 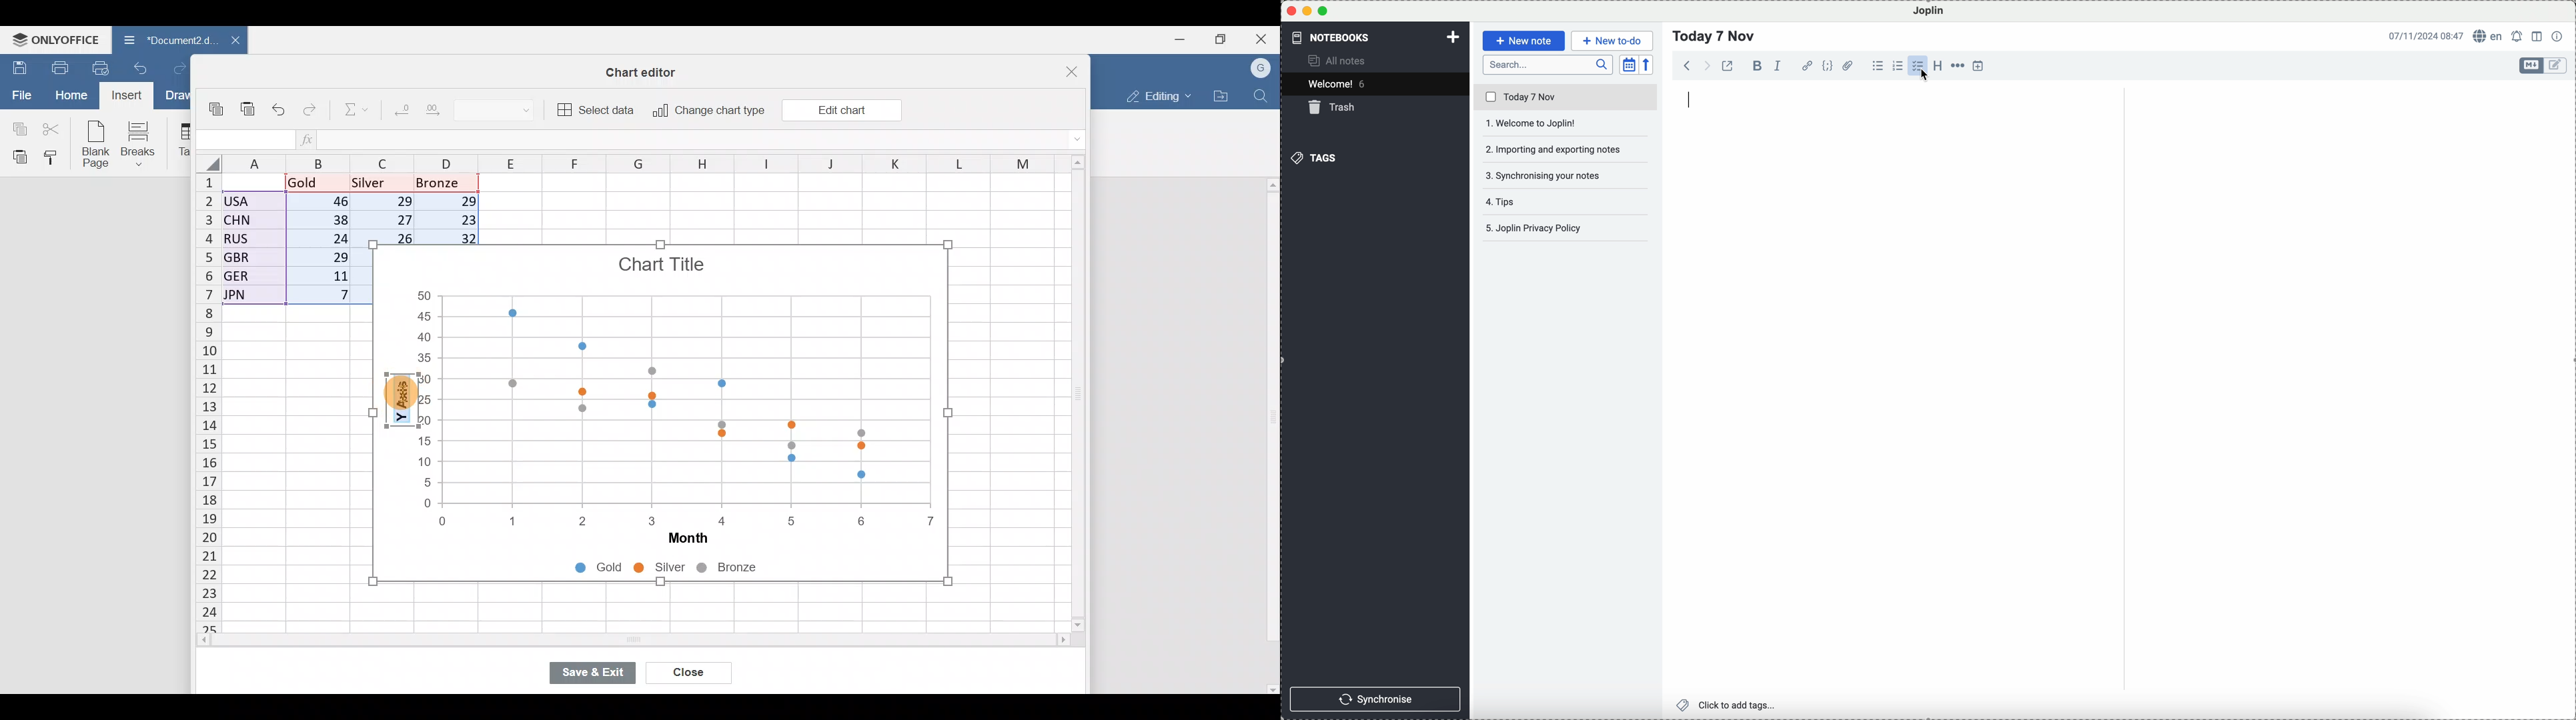 What do you see at coordinates (1221, 95) in the screenshot?
I see `Open file location` at bounding box center [1221, 95].